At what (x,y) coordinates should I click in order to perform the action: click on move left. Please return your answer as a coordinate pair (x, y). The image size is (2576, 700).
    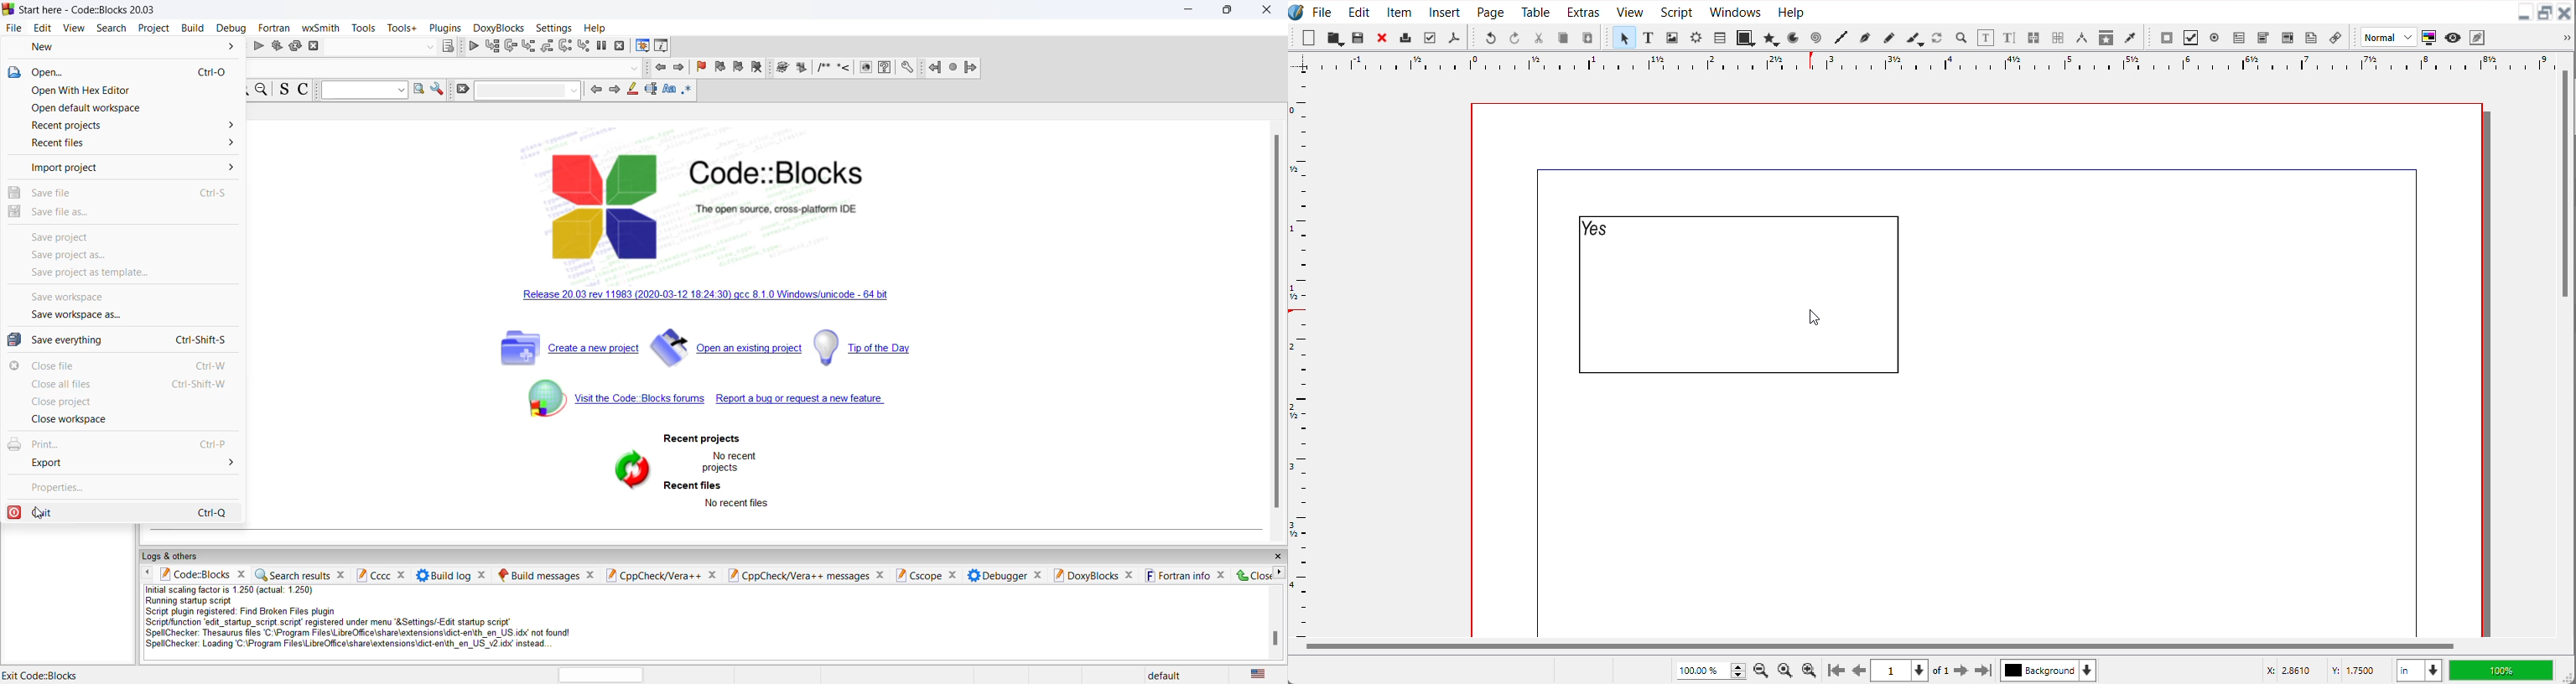
    Looking at the image, I should click on (148, 573).